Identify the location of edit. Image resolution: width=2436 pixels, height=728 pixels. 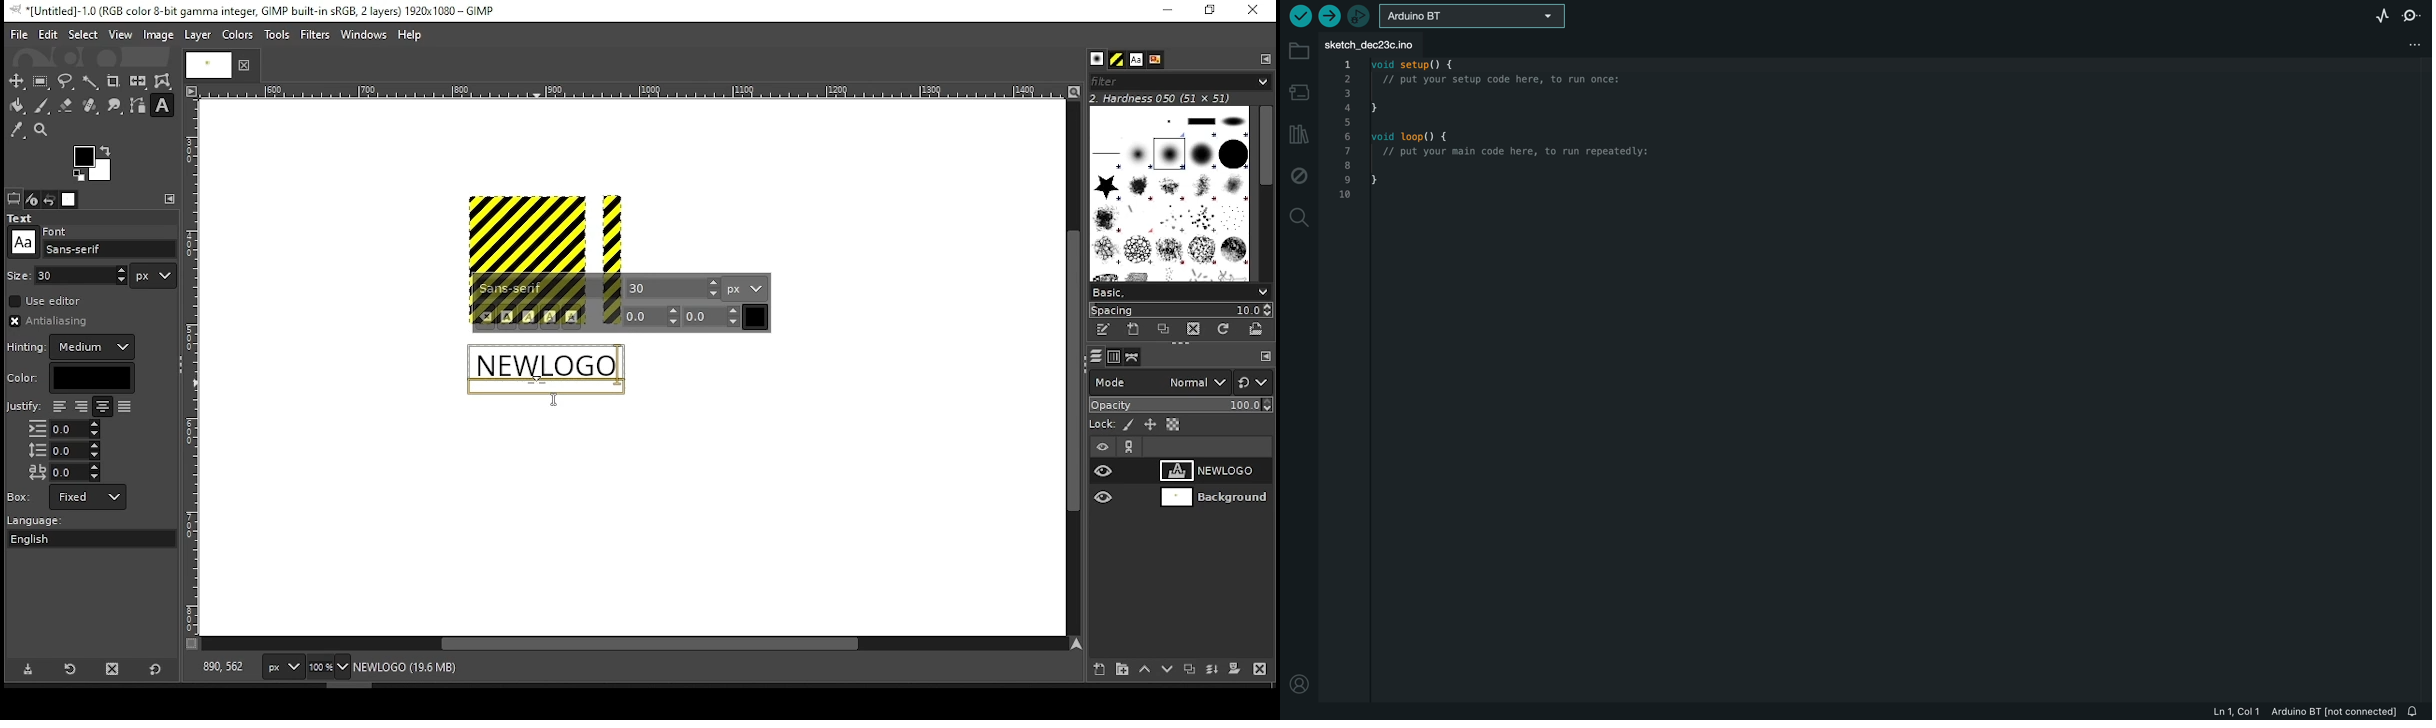
(48, 34).